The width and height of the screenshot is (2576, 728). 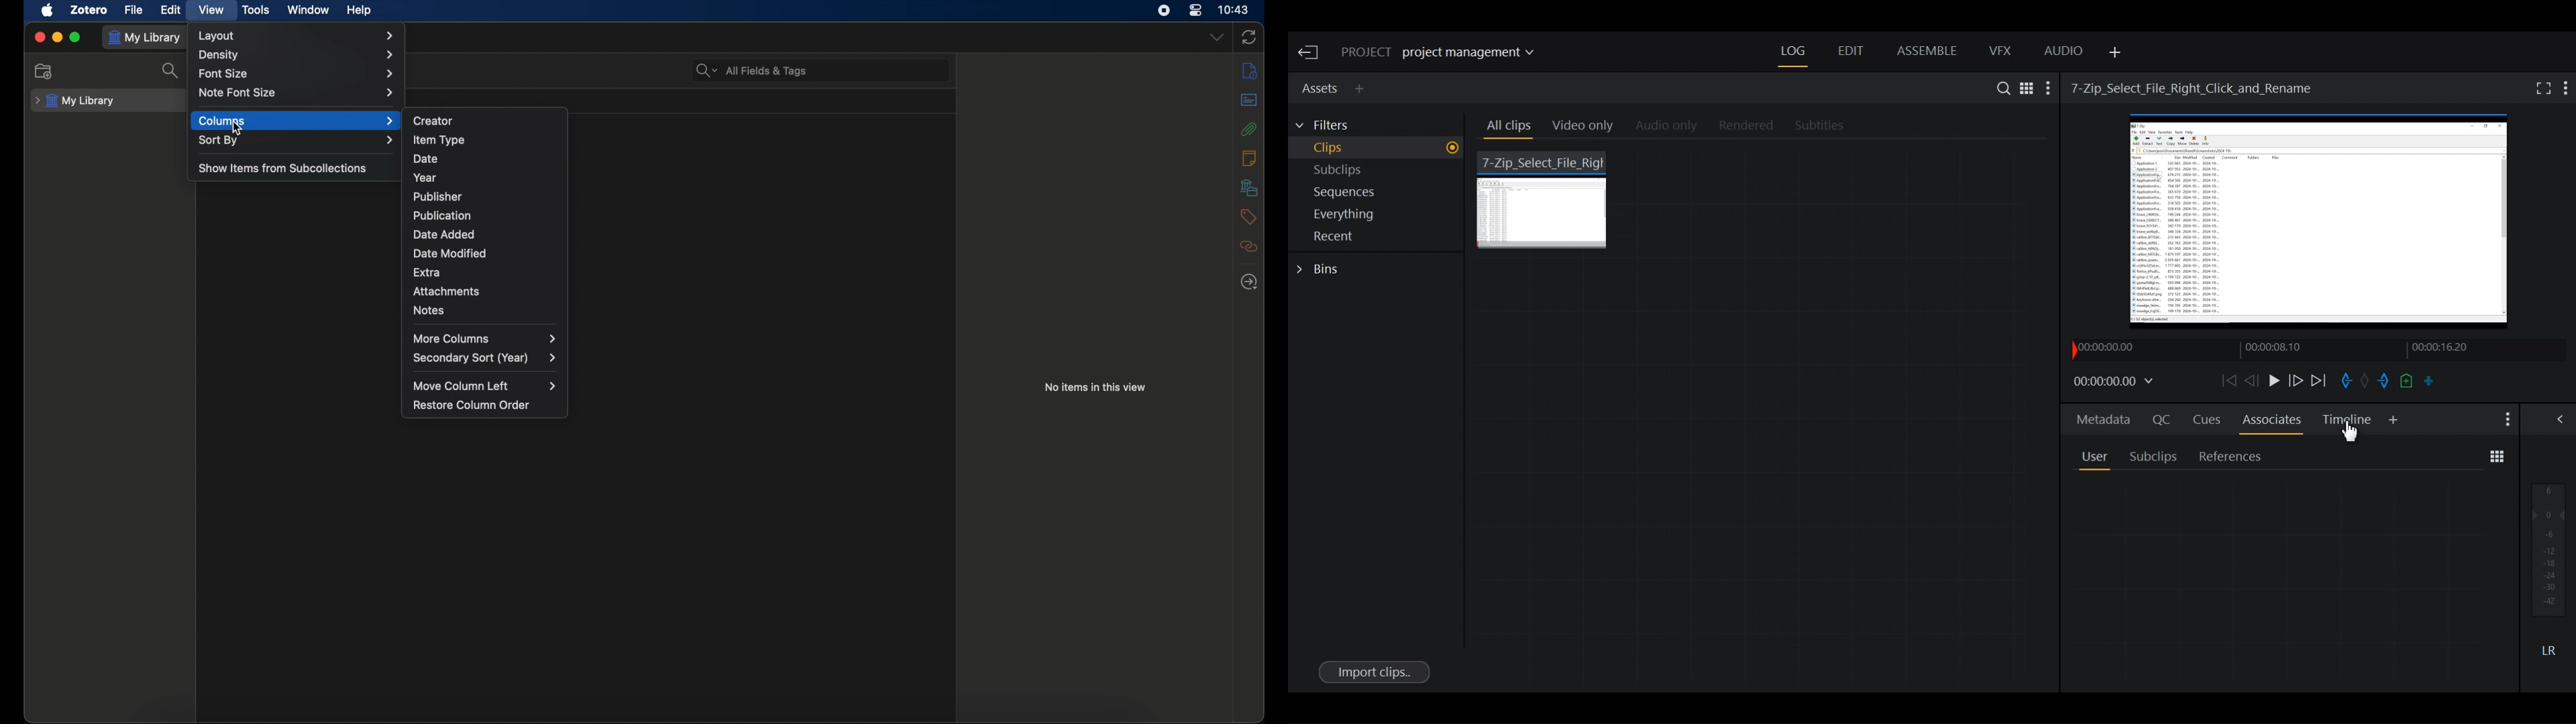 I want to click on density, so click(x=297, y=55).